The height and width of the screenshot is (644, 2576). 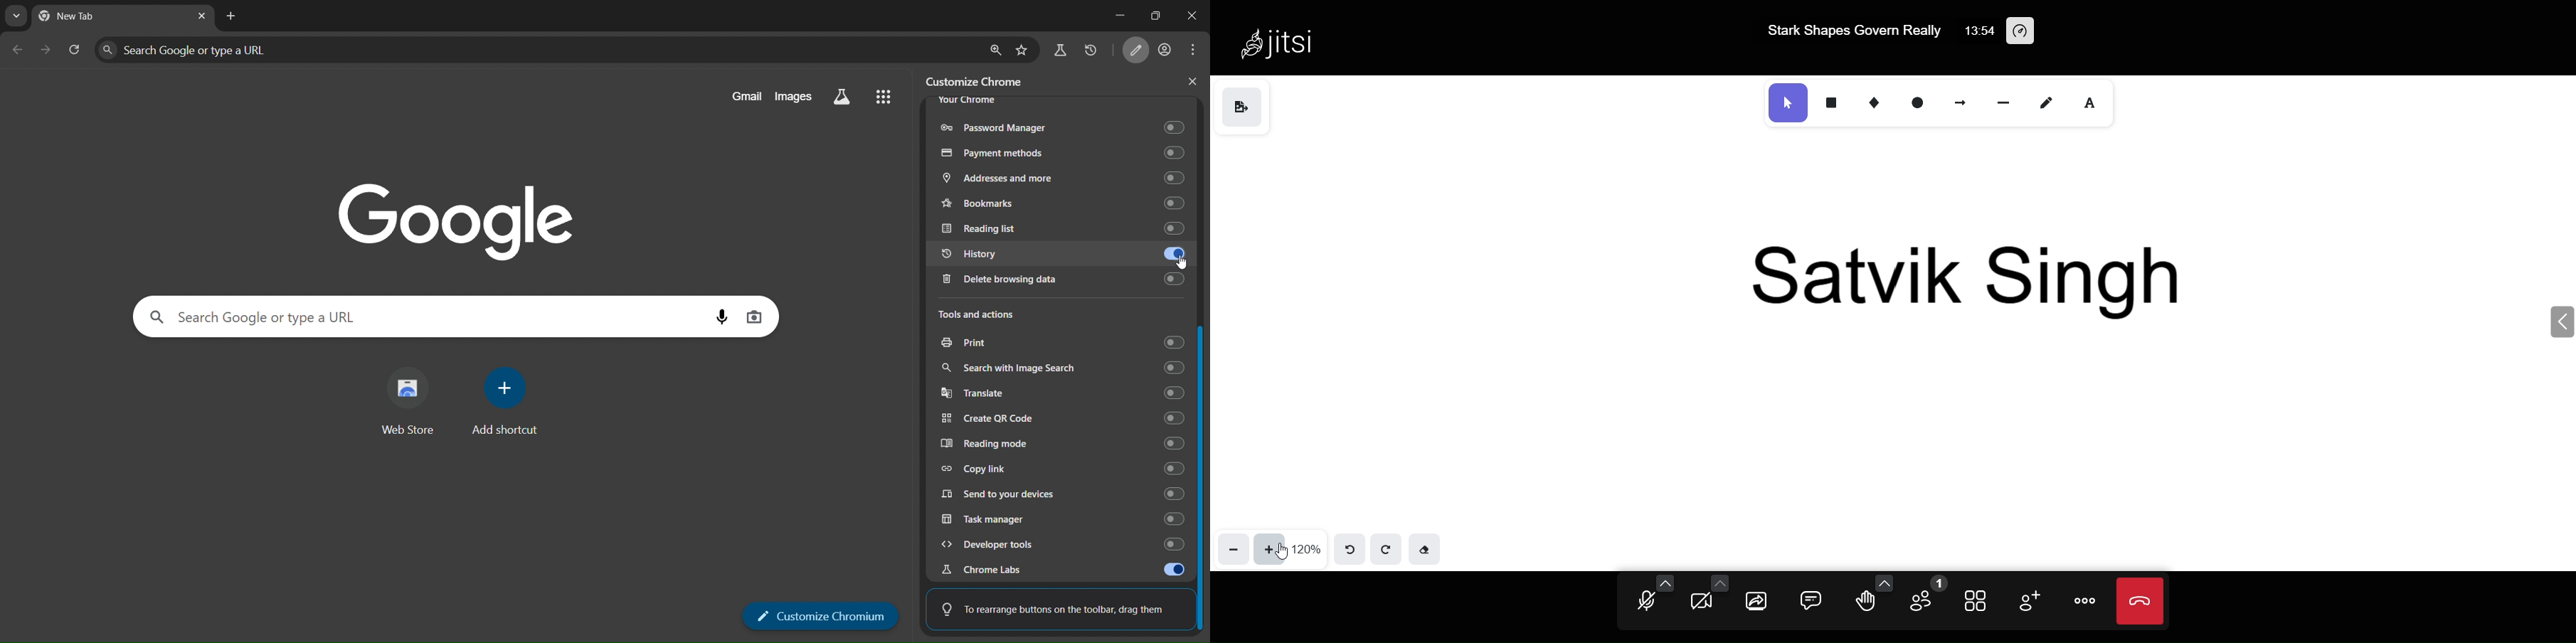 I want to click on more emoji, so click(x=1884, y=582).